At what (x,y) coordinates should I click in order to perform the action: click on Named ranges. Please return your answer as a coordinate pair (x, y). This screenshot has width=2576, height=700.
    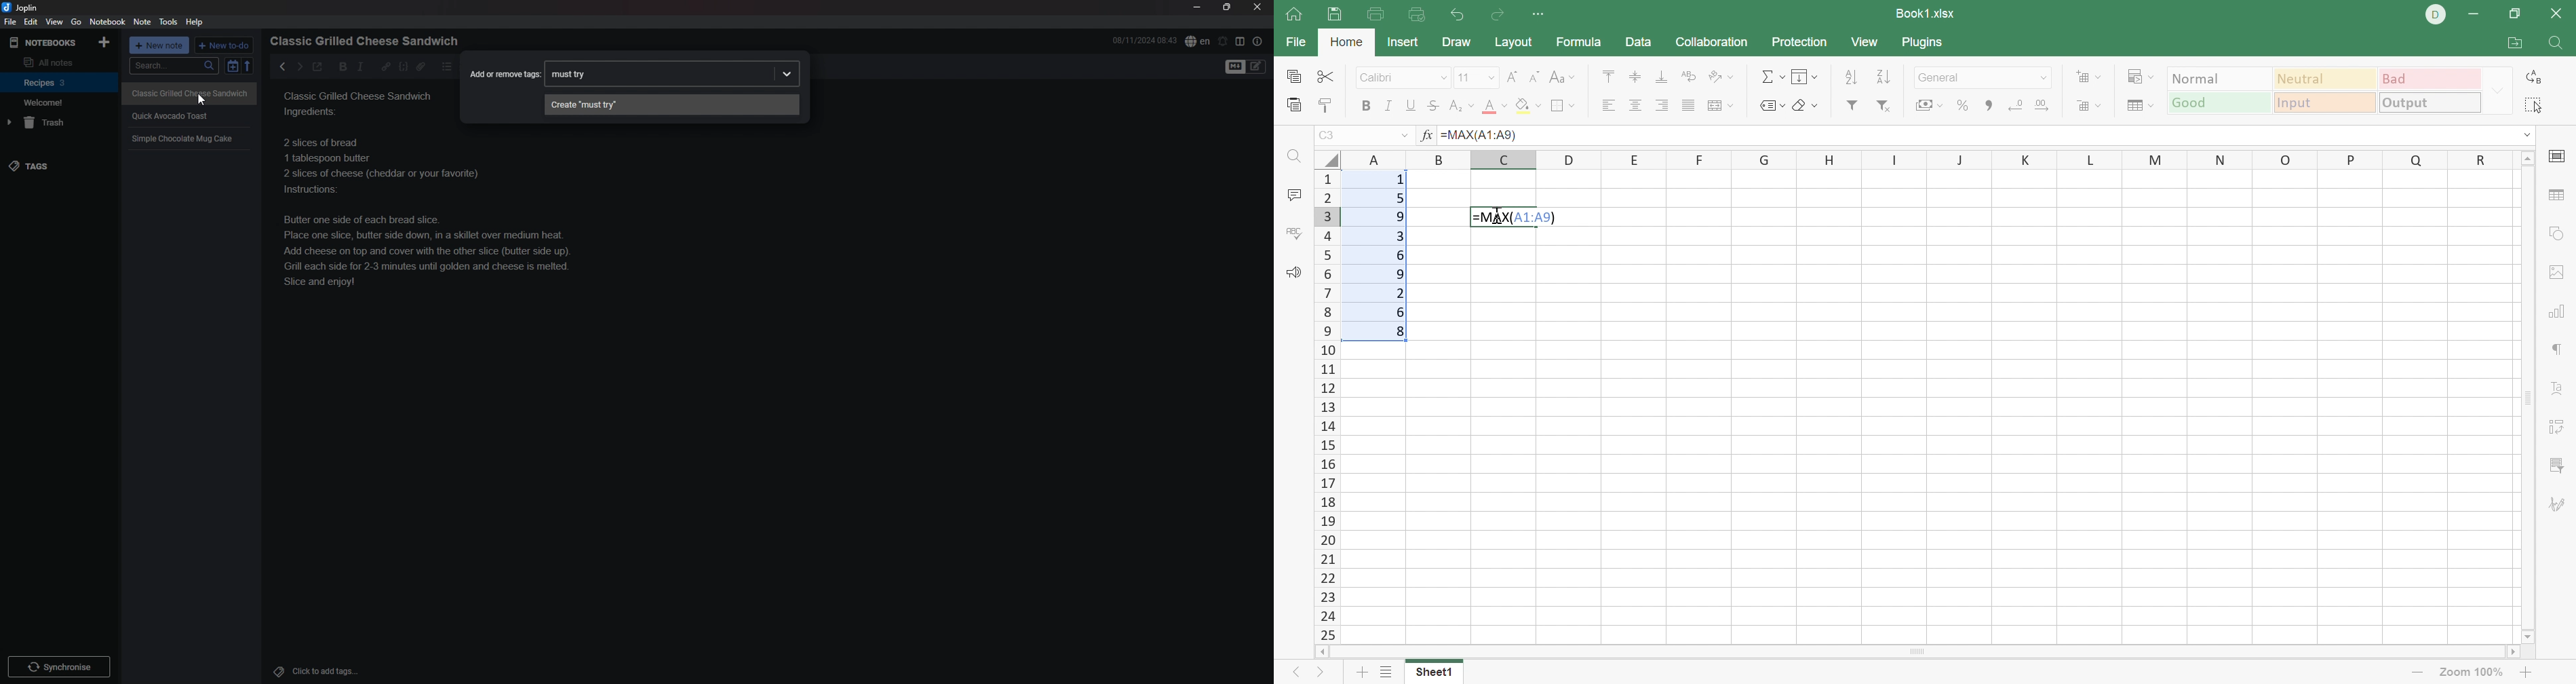
    Looking at the image, I should click on (1771, 107).